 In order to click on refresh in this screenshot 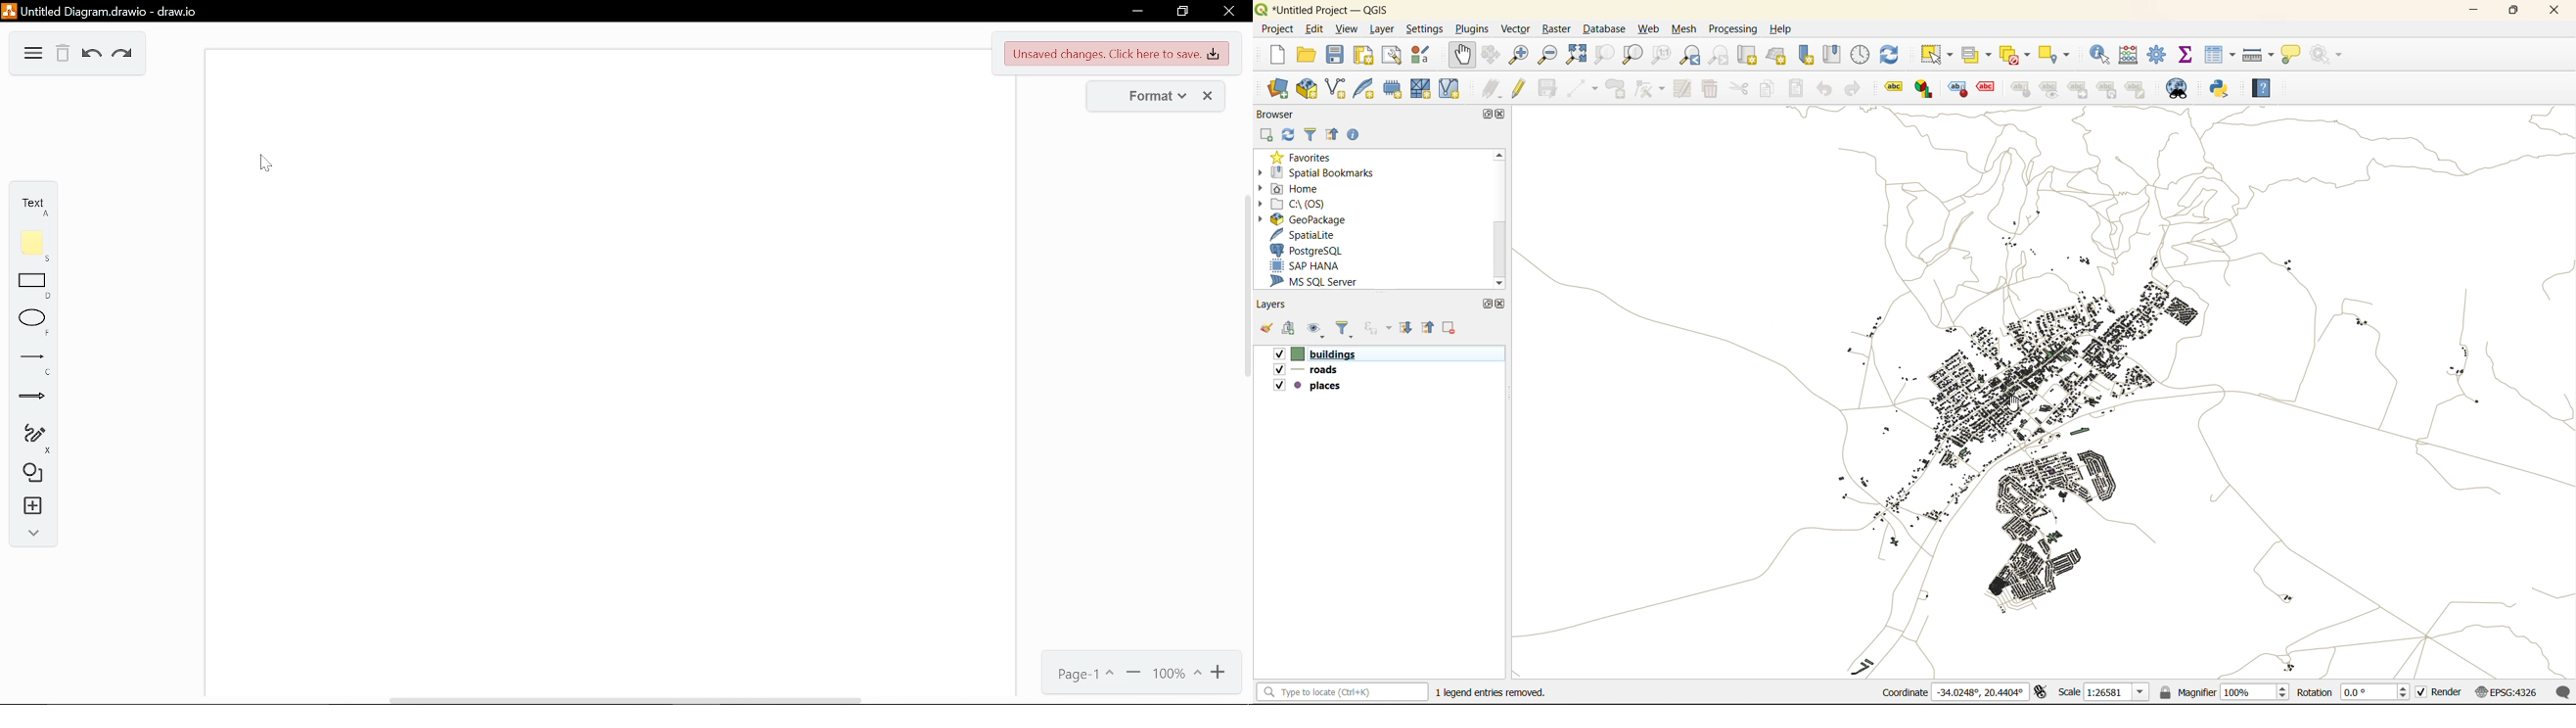, I will do `click(1890, 52)`.